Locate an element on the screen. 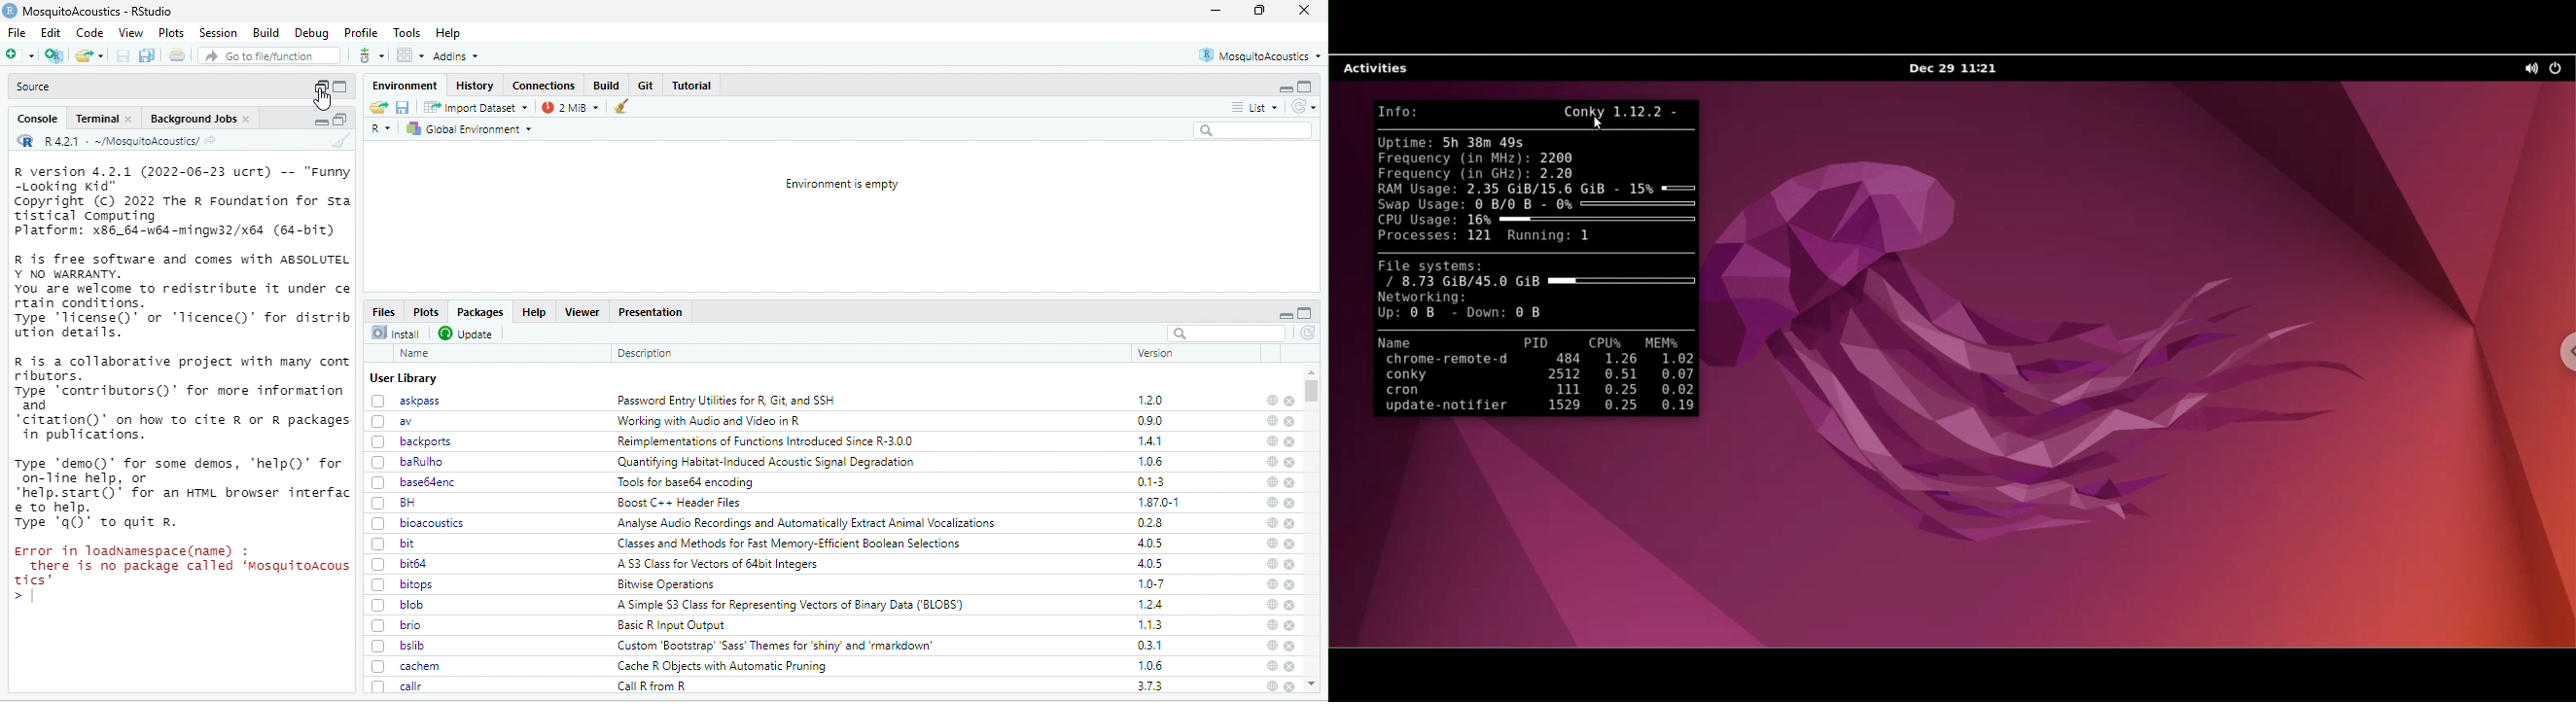 The height and width of the screenshot is (728, 2576). background jobs is located at coordinates (202, 120).